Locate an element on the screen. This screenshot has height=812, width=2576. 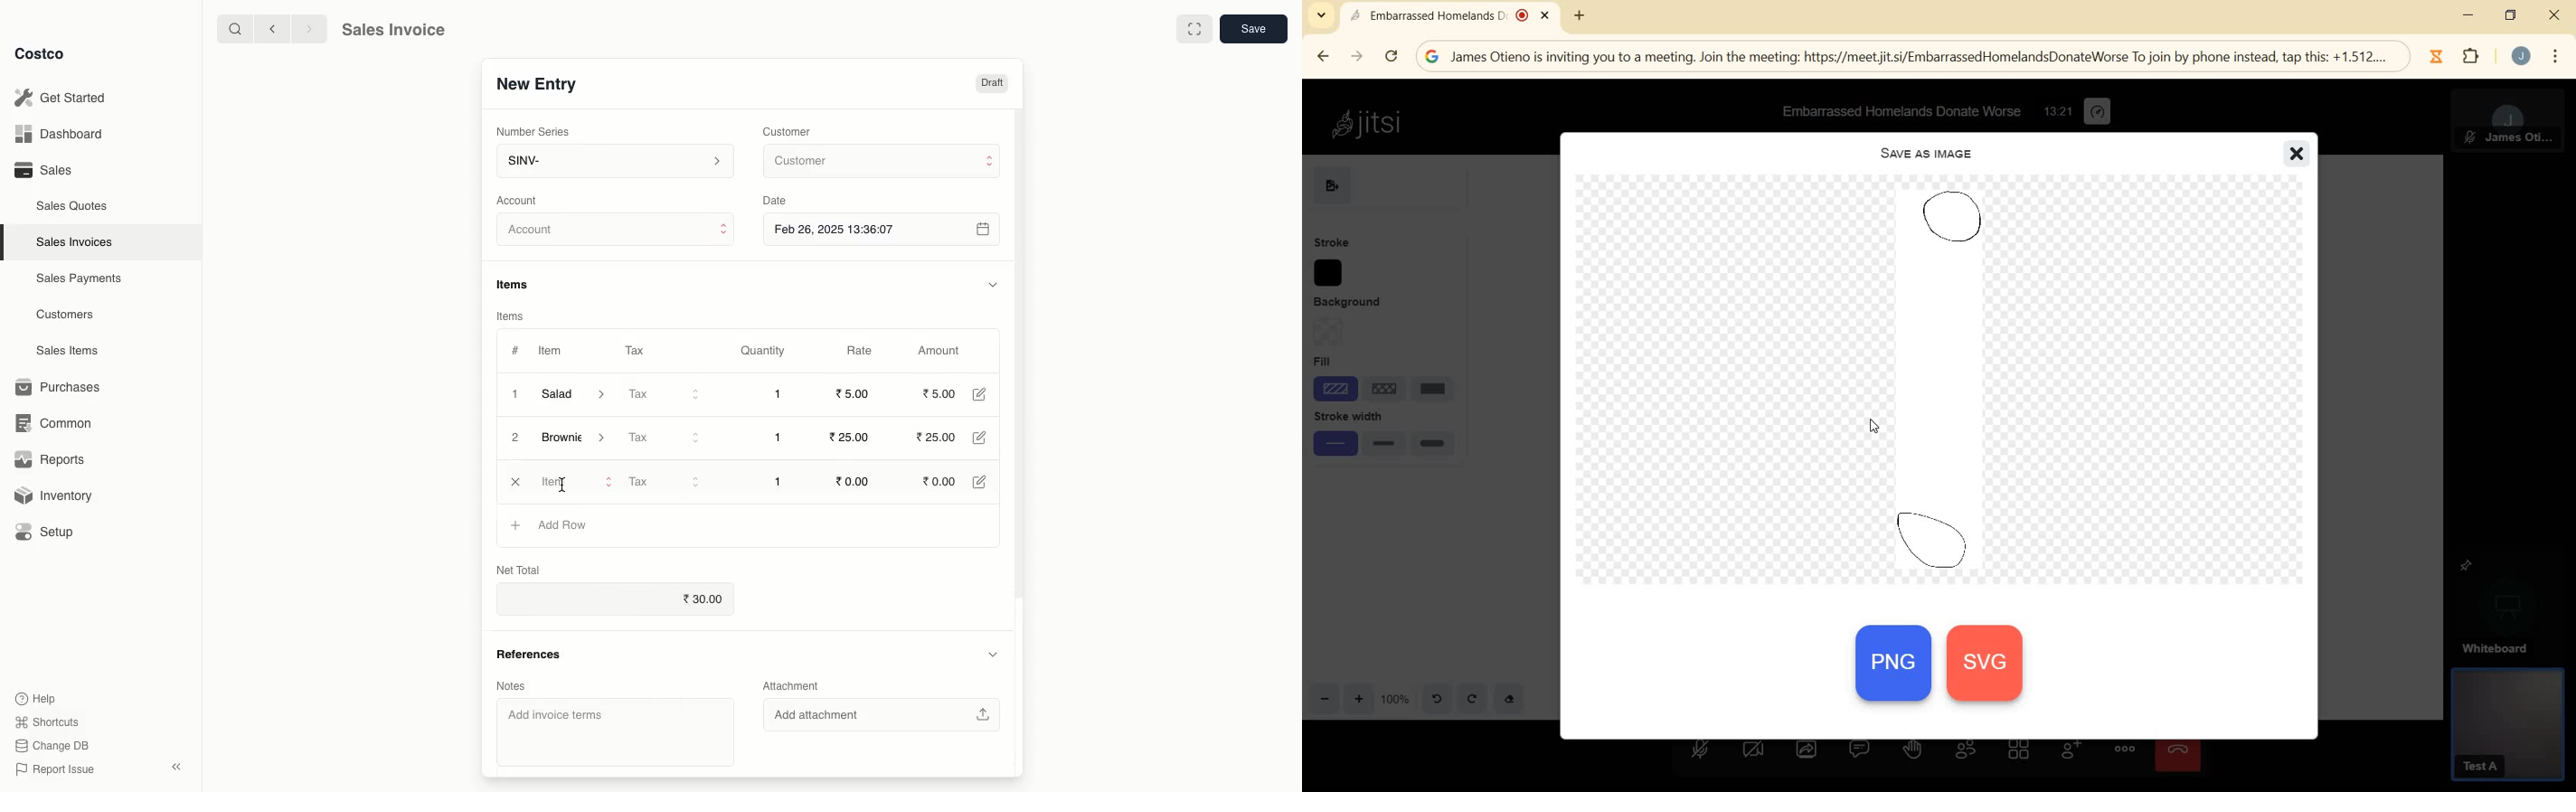
Reports is located at coordinates (51, 461).